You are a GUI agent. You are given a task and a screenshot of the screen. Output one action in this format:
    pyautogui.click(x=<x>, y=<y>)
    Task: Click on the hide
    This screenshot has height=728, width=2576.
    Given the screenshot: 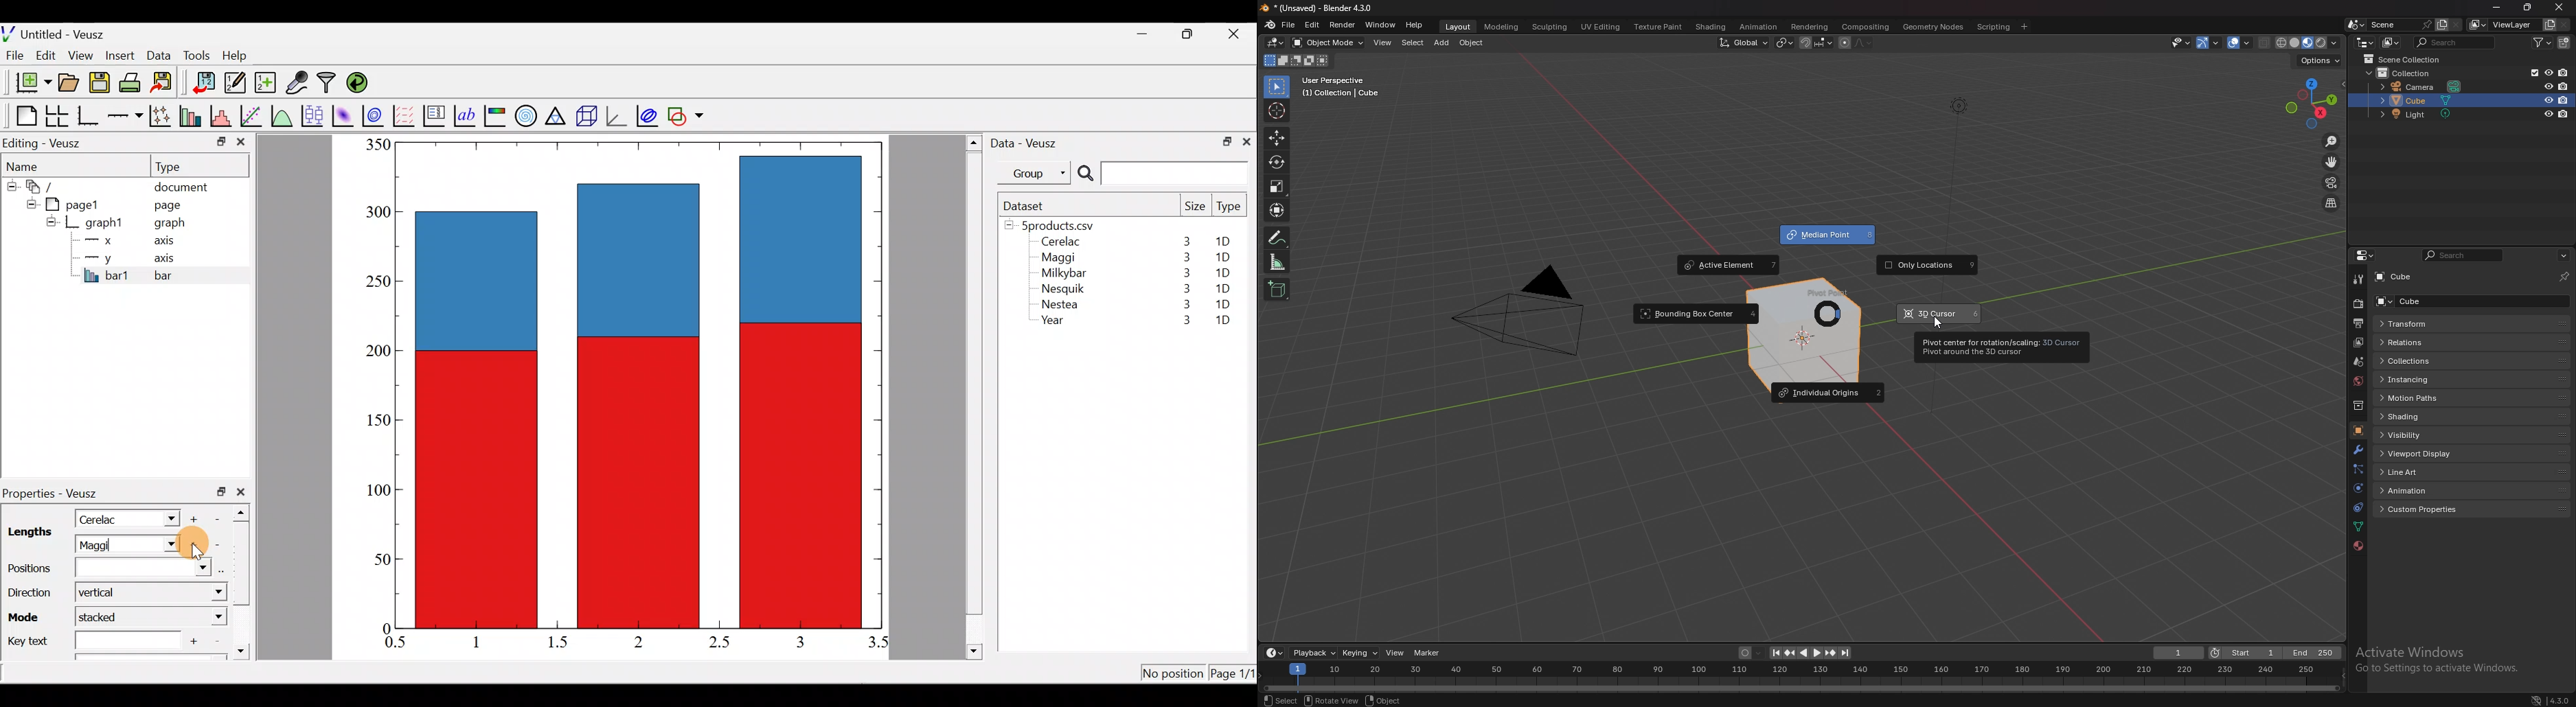 What is the action you would take?
    pyautogui.click(x=51, y=221)
    